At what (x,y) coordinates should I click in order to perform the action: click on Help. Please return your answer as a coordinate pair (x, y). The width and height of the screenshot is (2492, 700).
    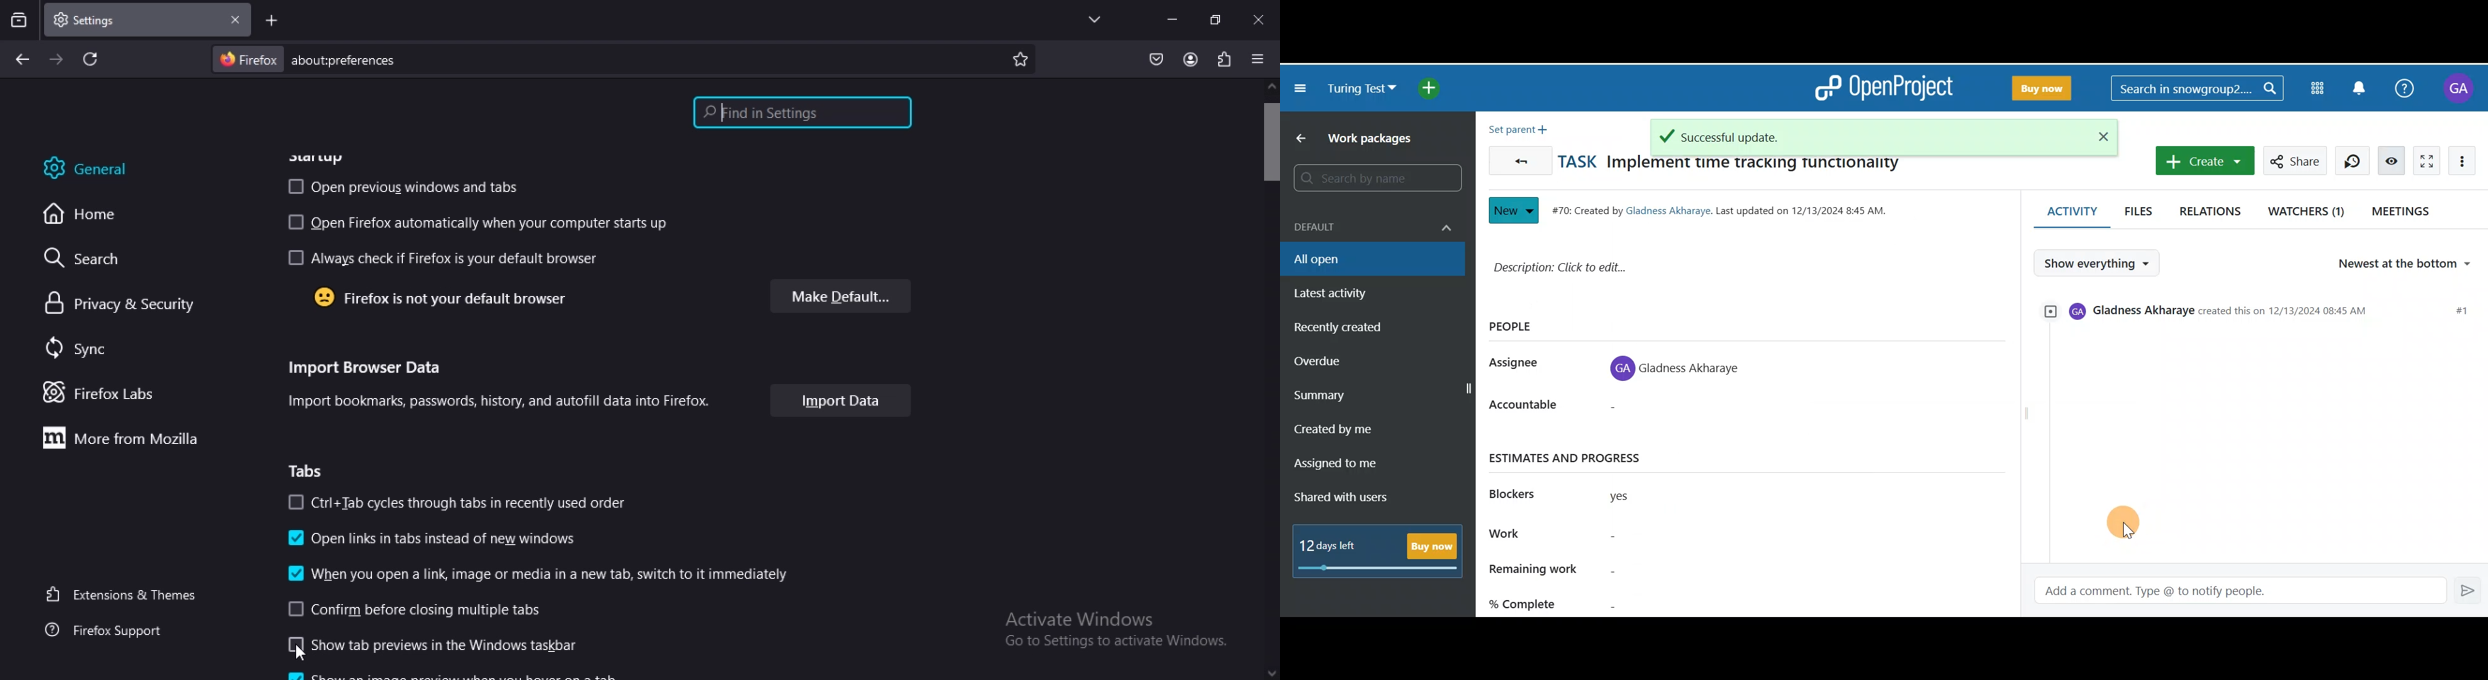
    Looking at the image, I should click on (2403, 86).